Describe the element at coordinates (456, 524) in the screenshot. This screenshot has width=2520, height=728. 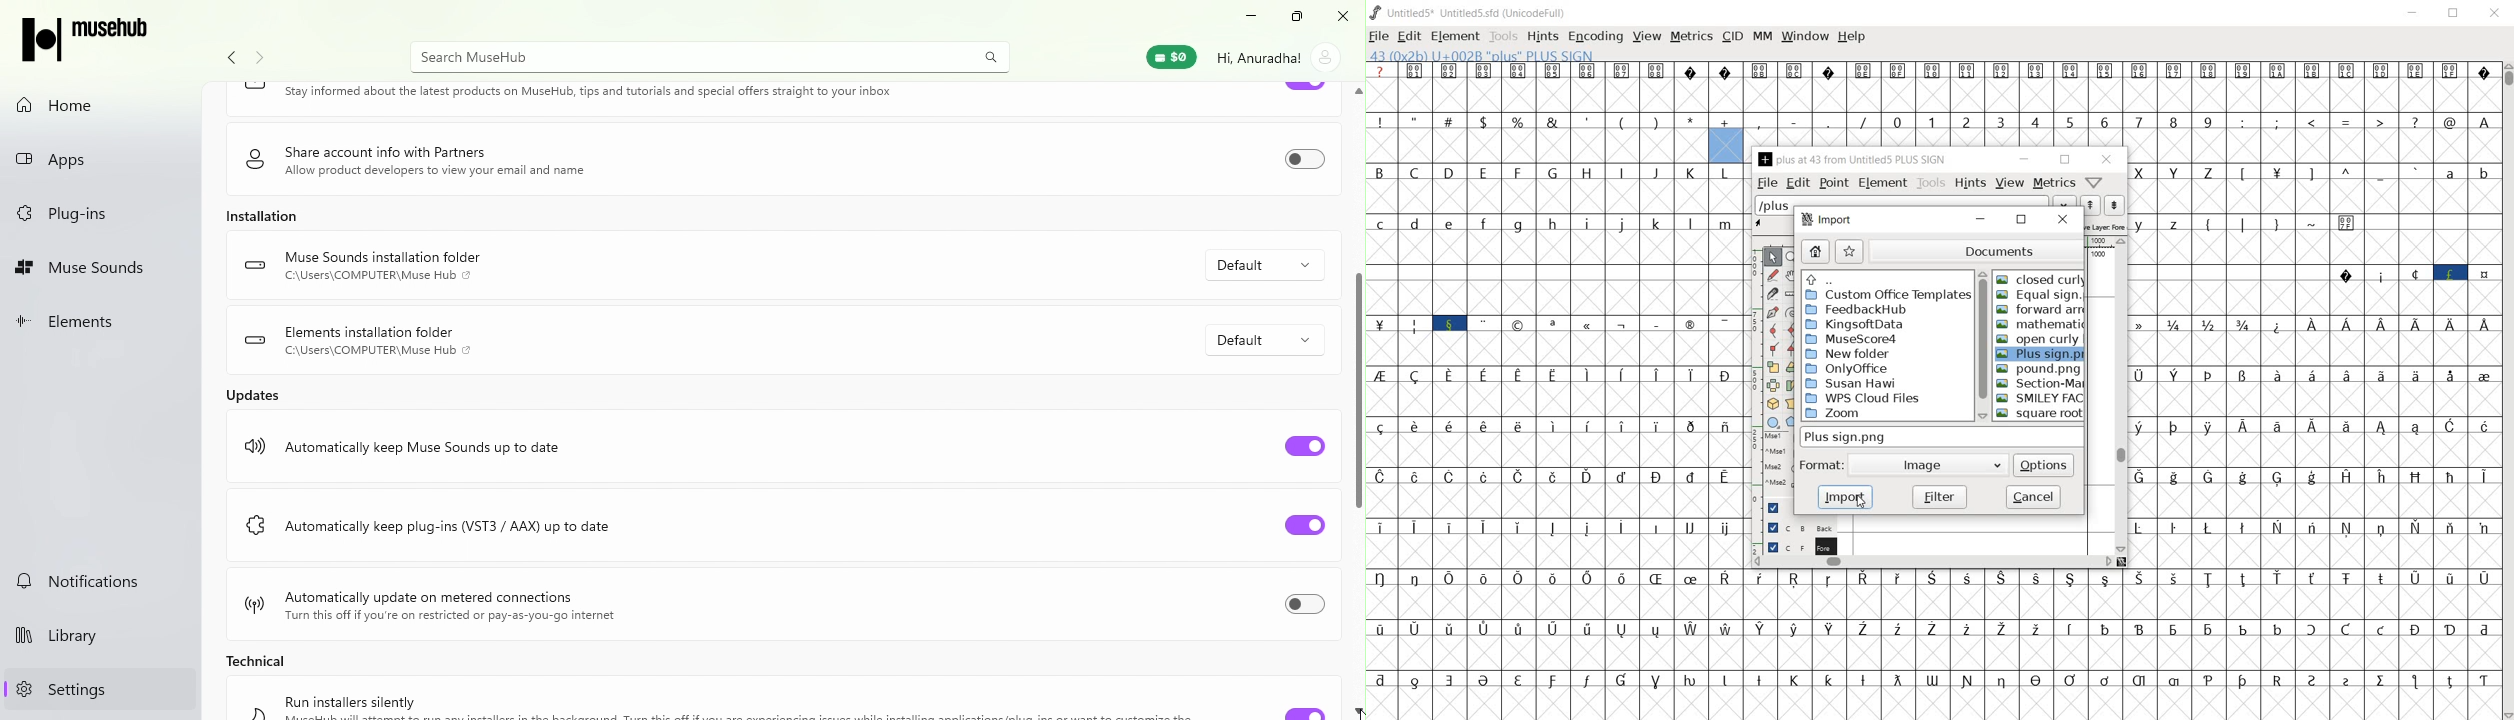
I see `Automatically keep plug-ins (VST3 / AAX) up to date` at that location.